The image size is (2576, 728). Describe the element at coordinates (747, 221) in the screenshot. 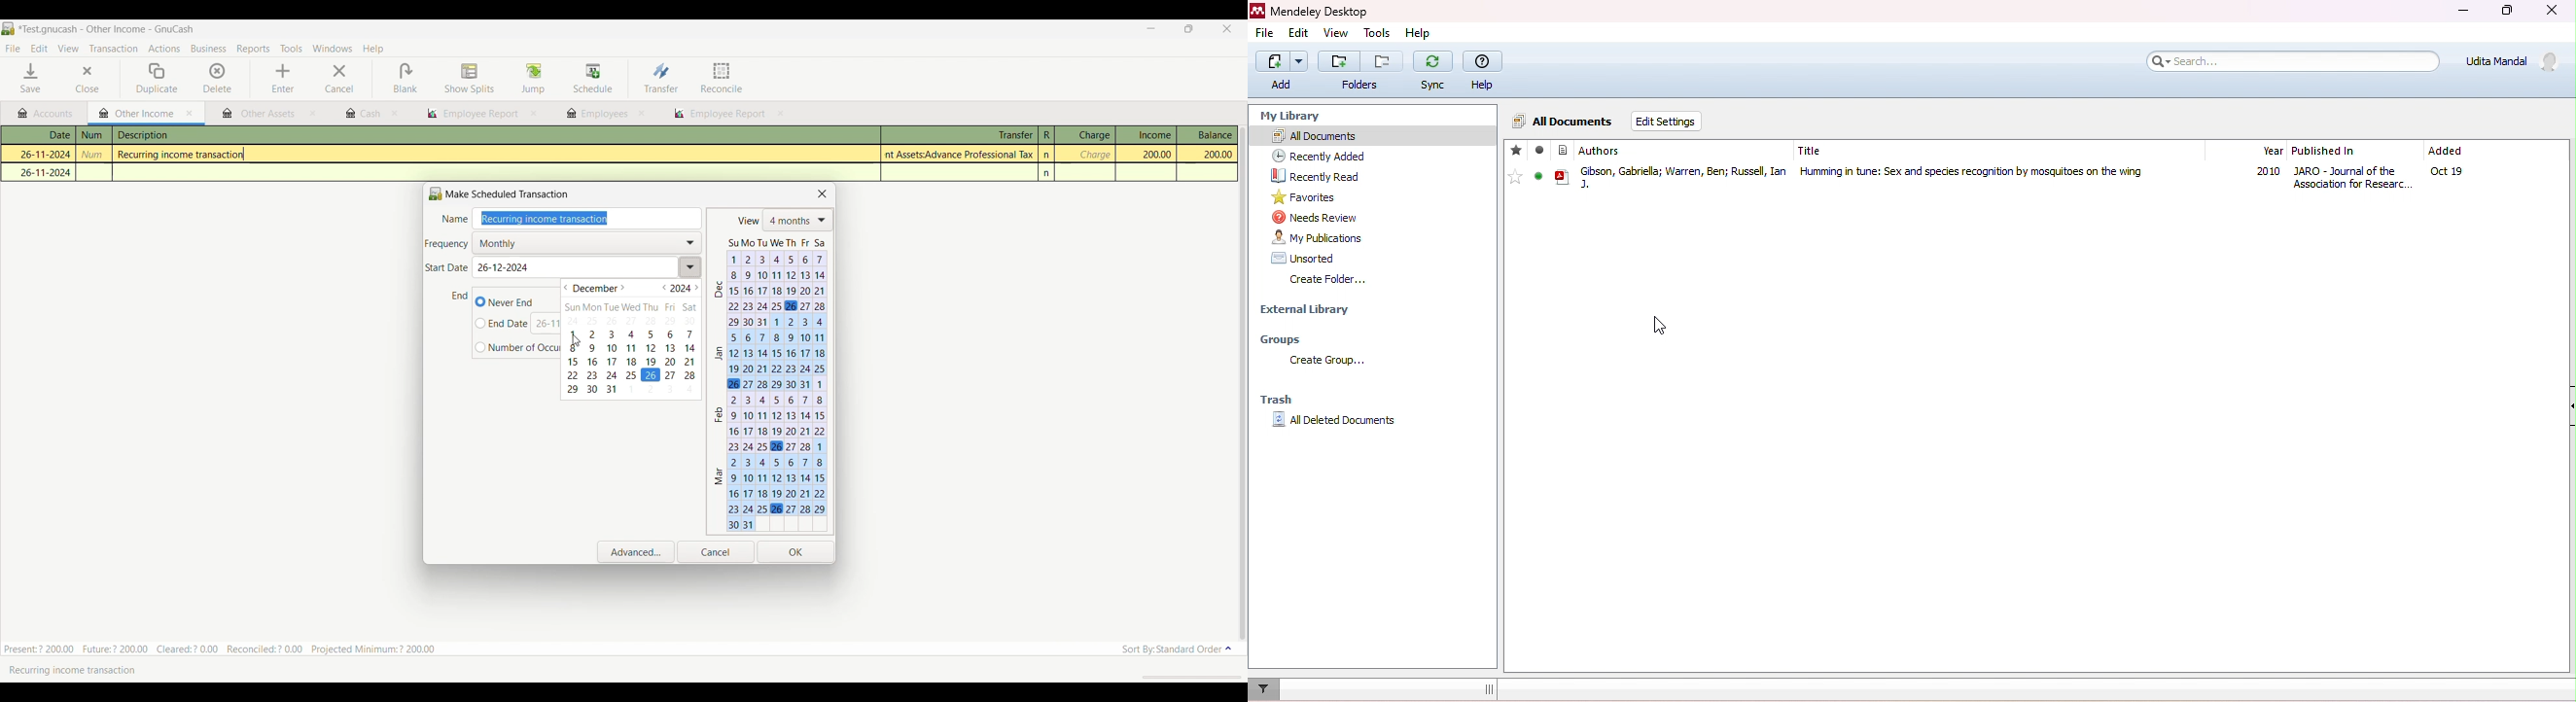

I see `view` at that location.